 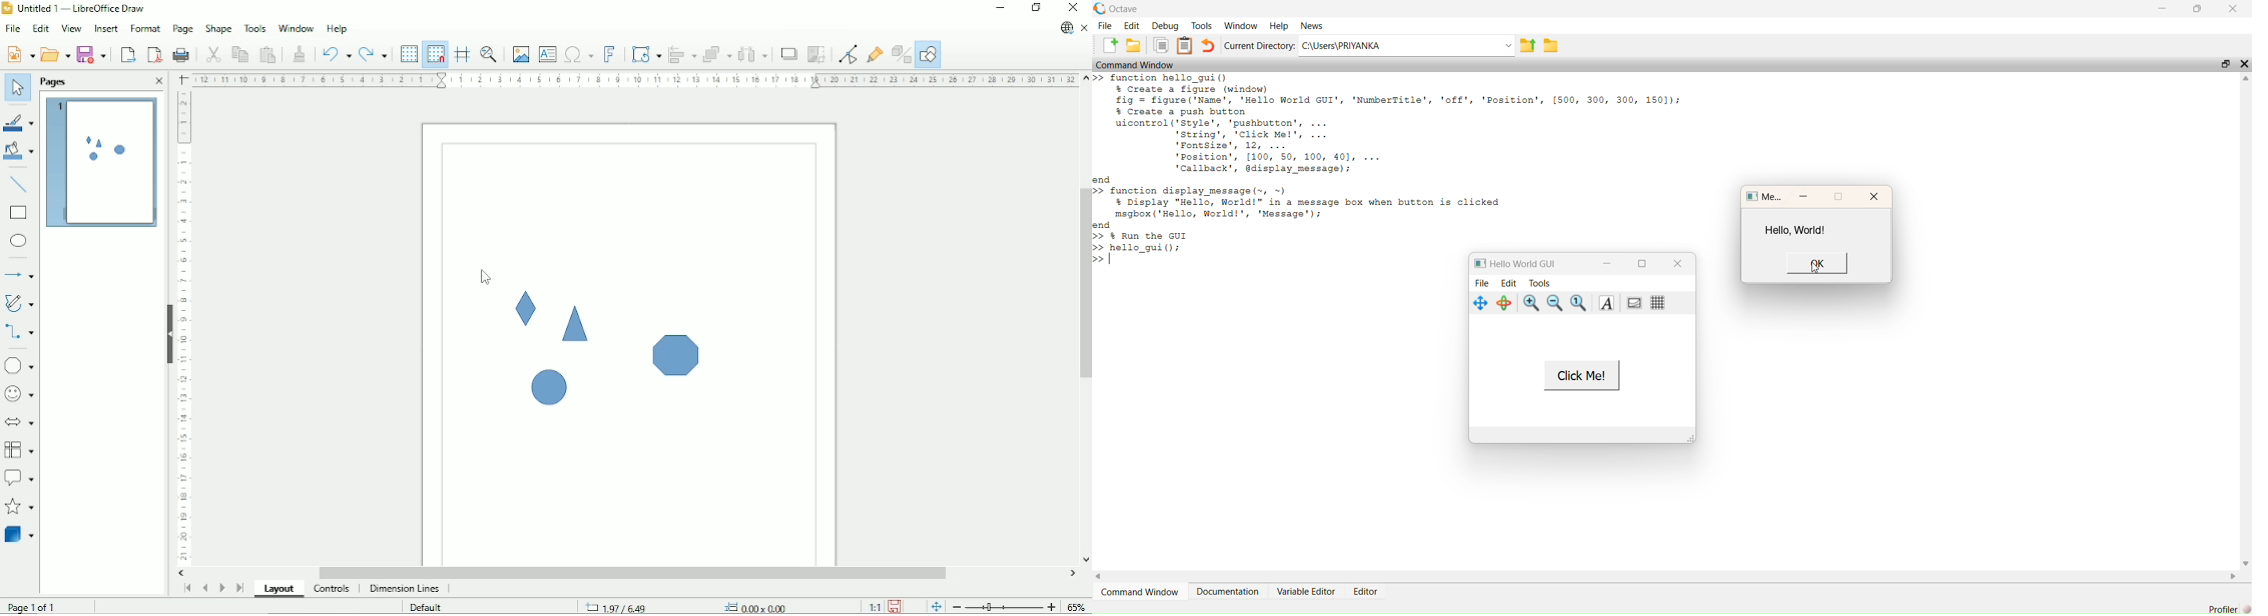 I want to click on minimise, so click(x=1606, y=262).